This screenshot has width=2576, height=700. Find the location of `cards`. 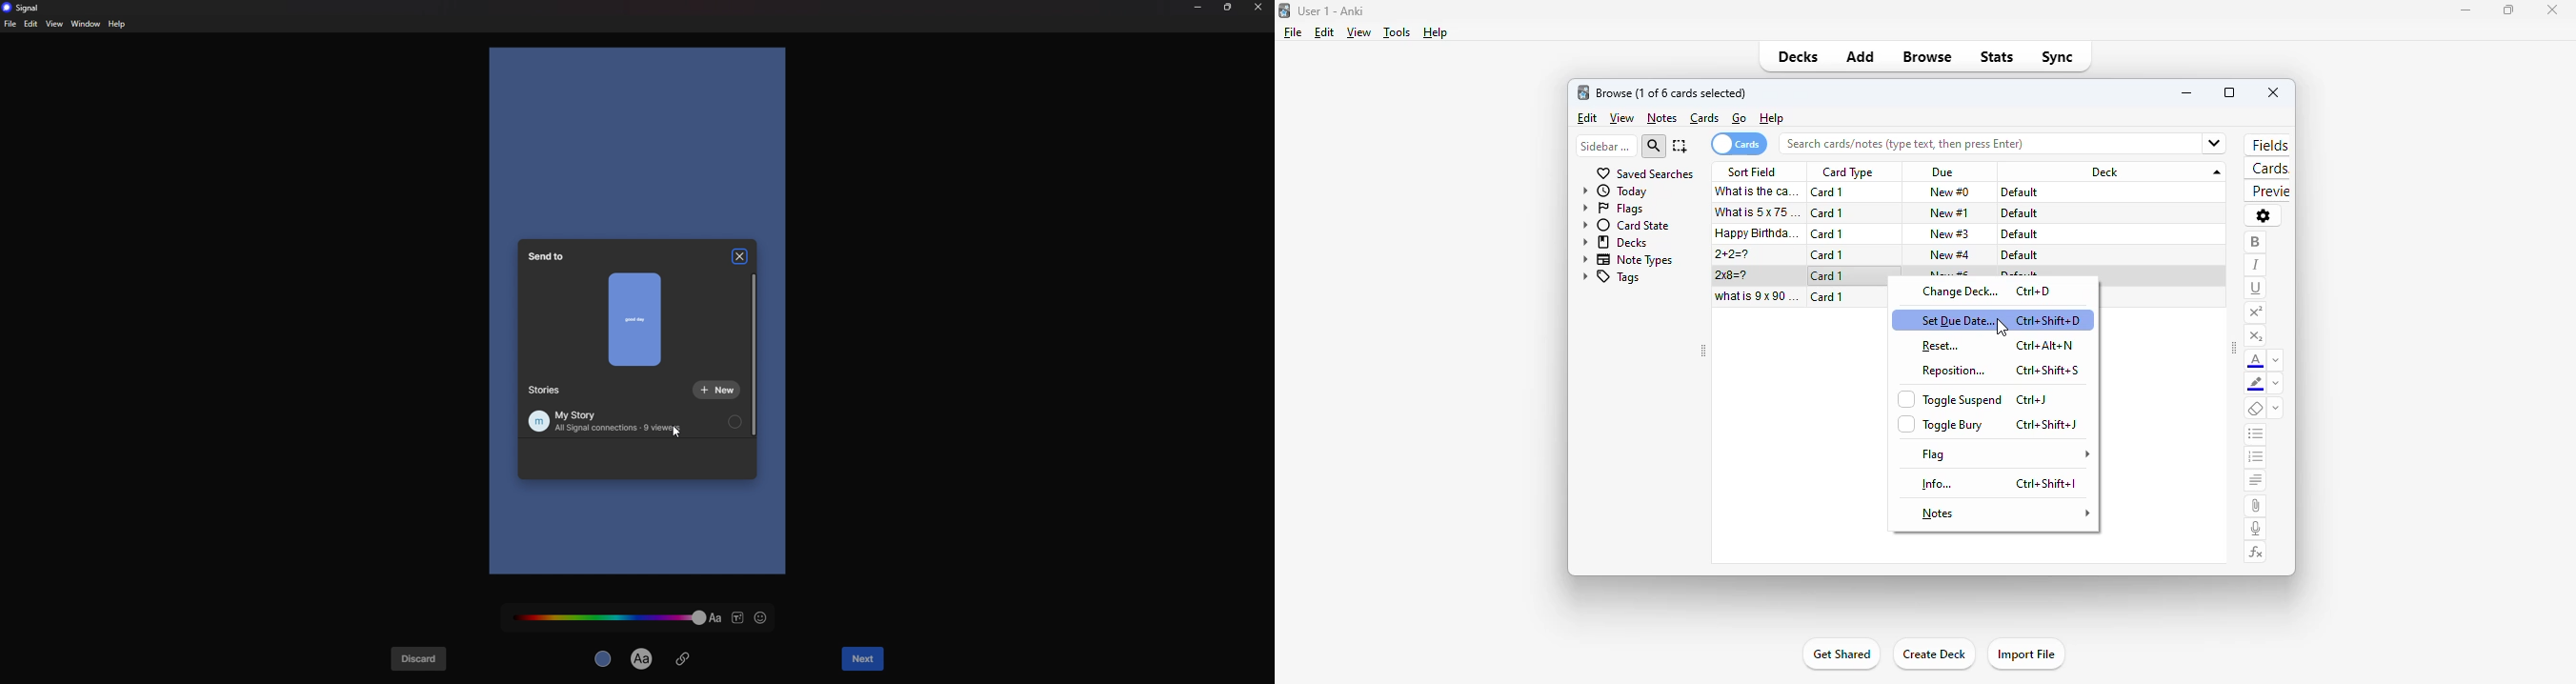

cards is located at coordinates (1739, 144).